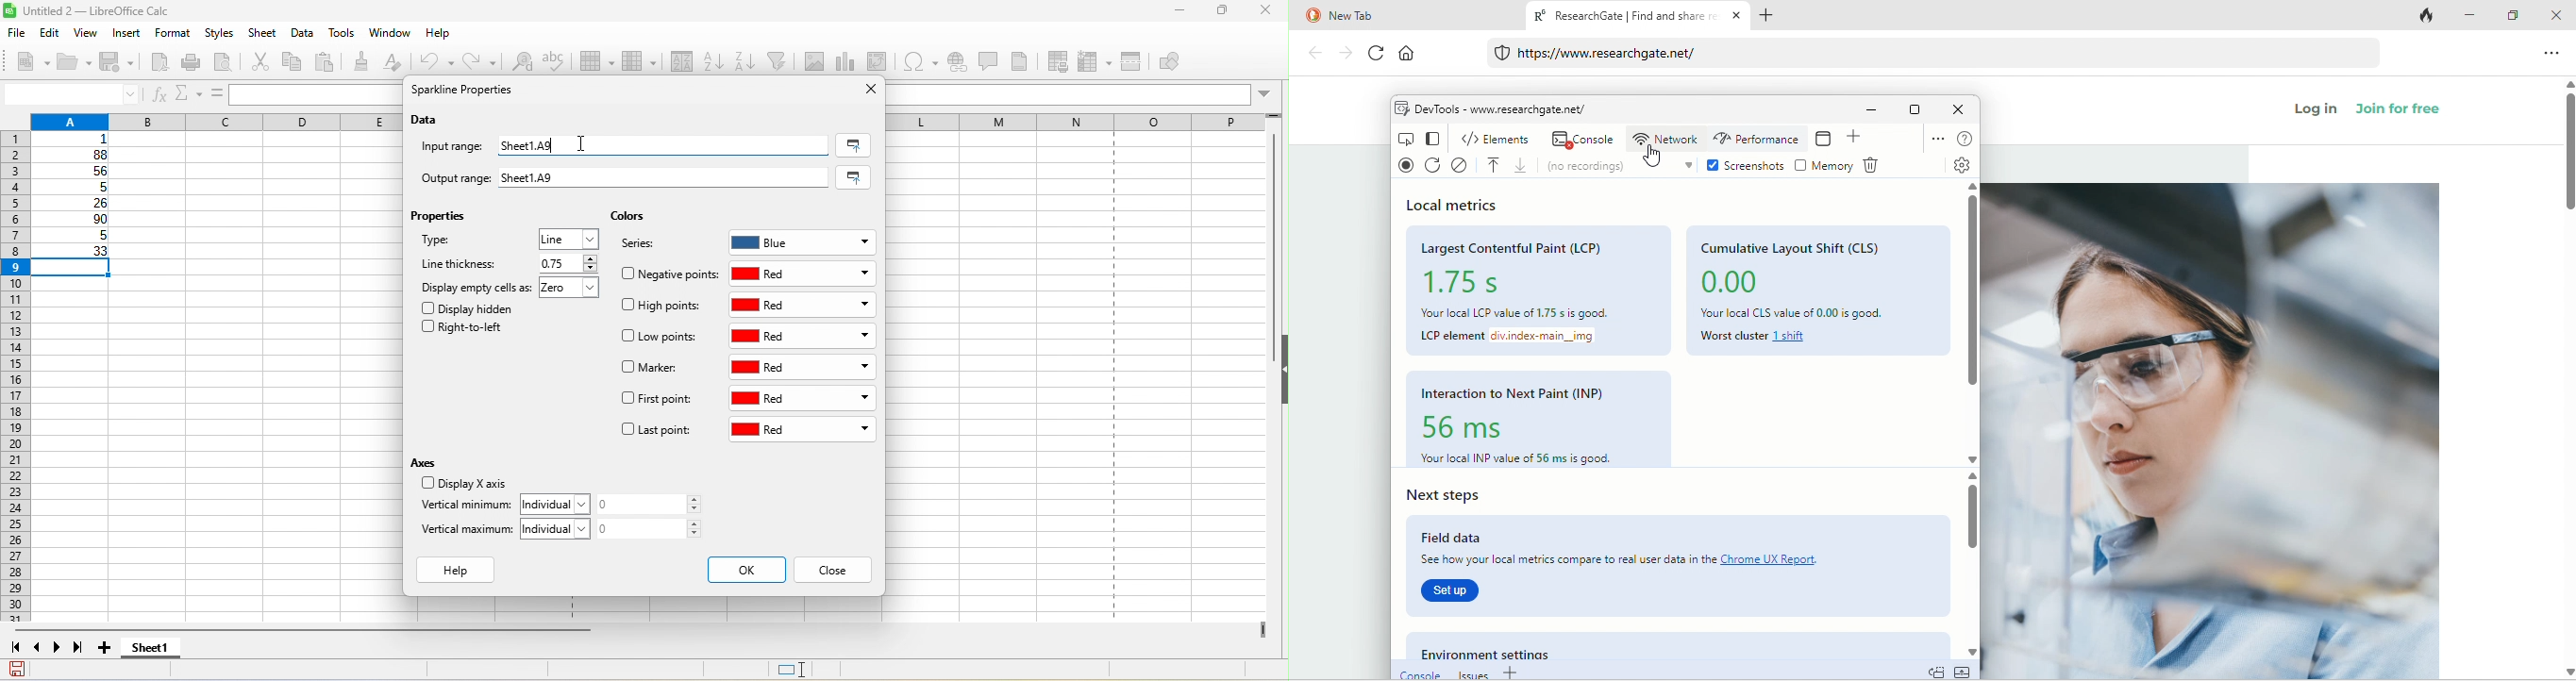 This screenshot has width=2576, height=700. What do you see at coordinates (461, 263) in the screenshot?
I see `line thickness` at bounding box center [461, 263].